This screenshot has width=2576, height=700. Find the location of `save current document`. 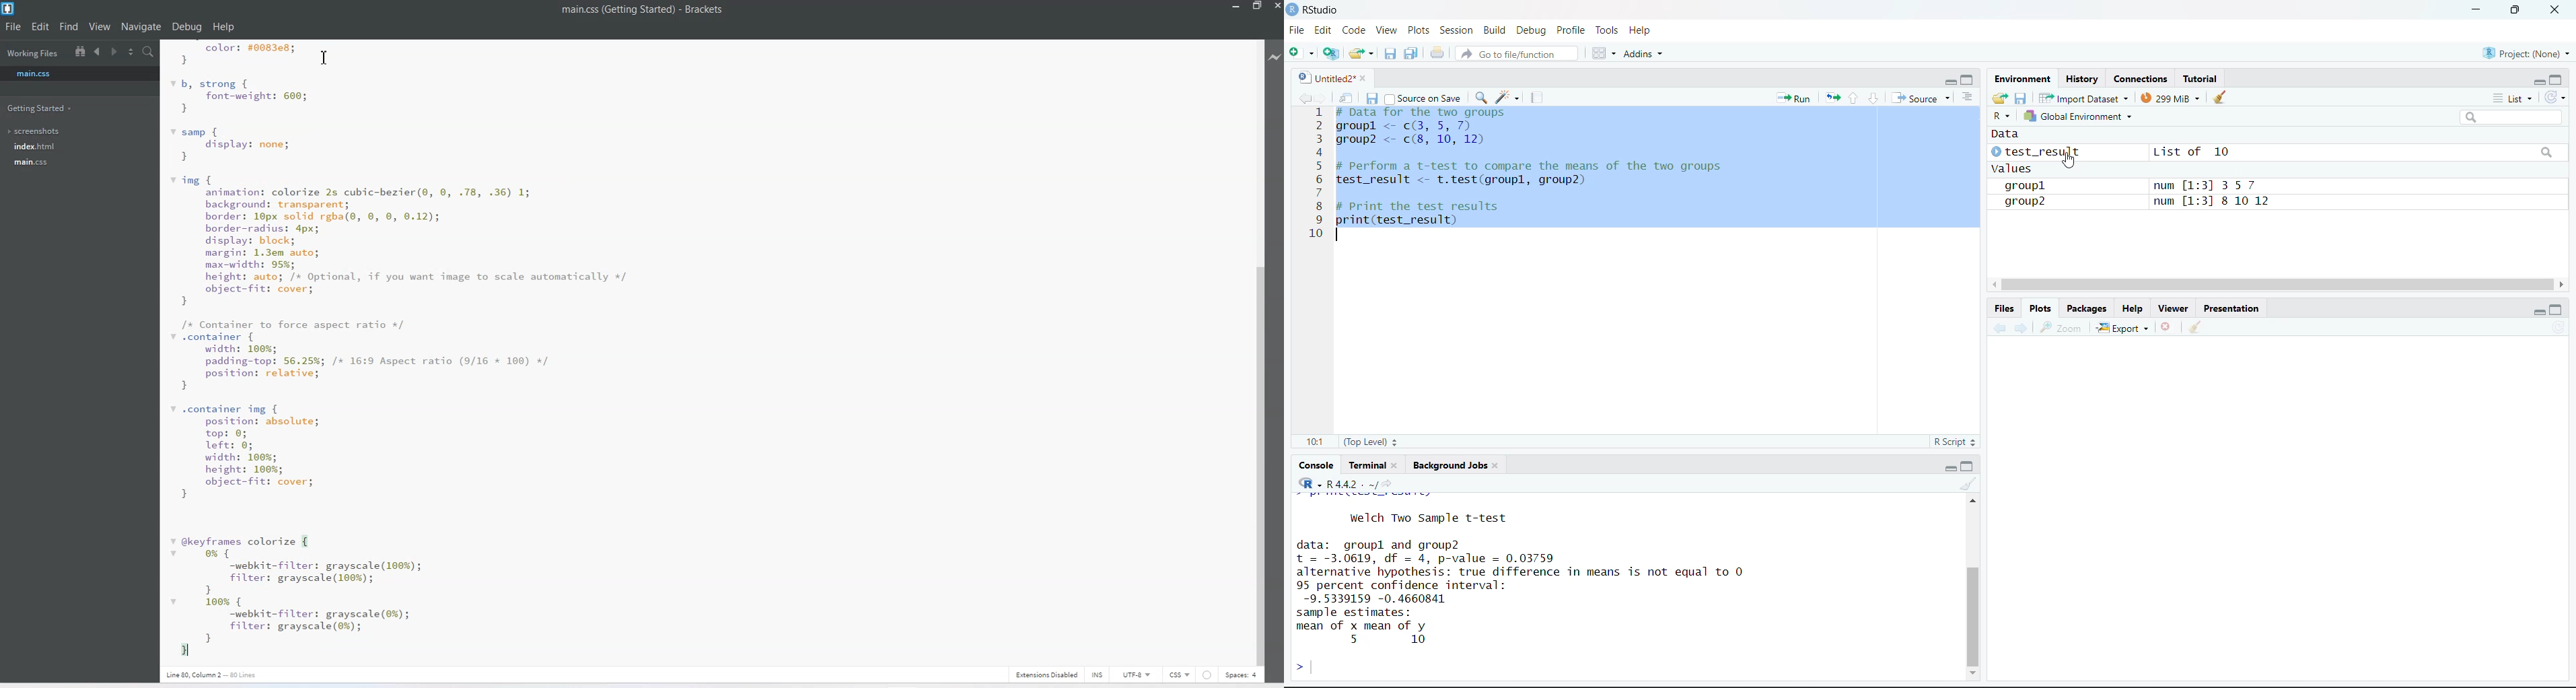

save current document is located at coordinates (1390, 52).